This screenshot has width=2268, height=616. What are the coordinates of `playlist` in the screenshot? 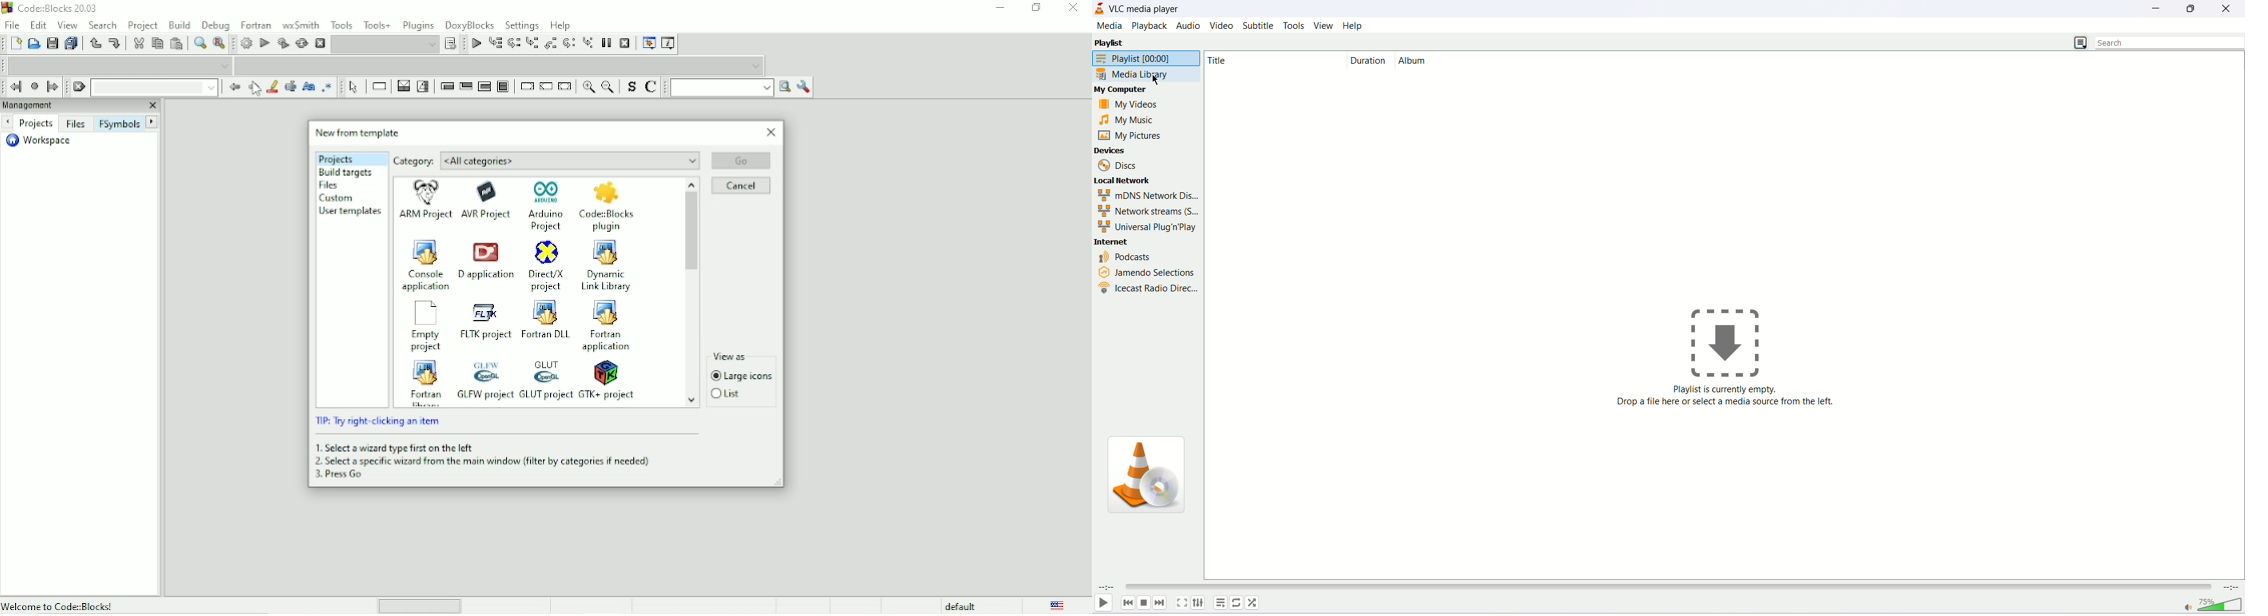 It's located at (1219, 602).